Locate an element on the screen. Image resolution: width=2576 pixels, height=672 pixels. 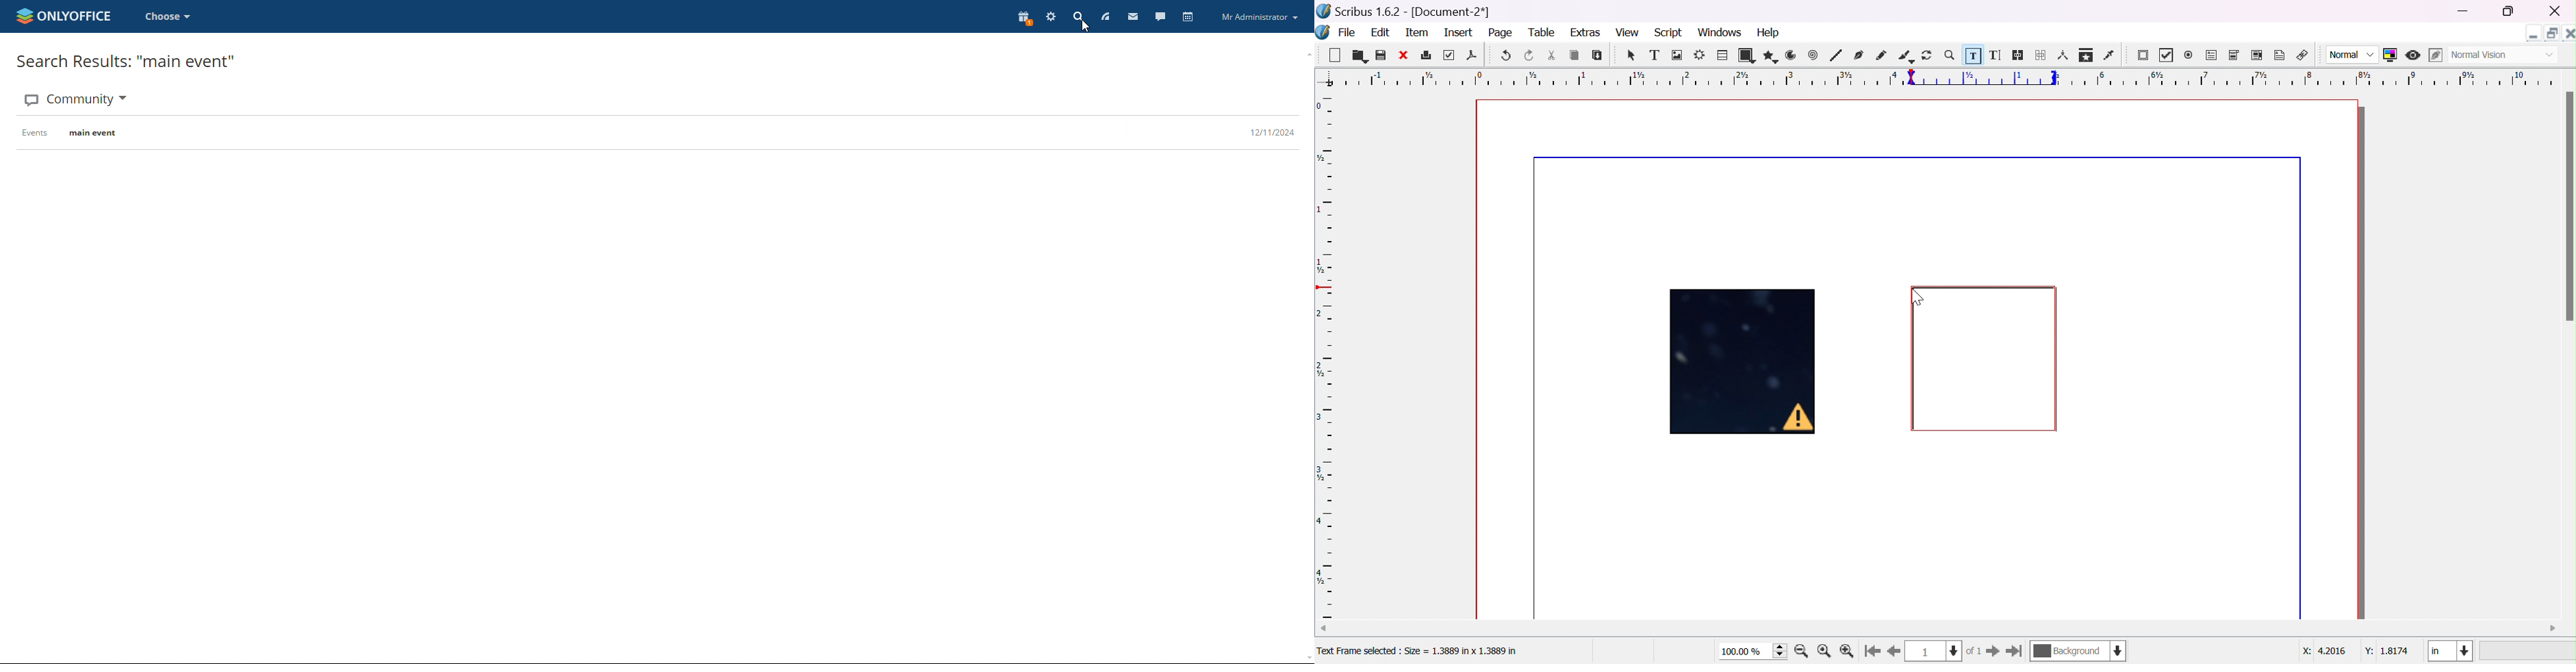
go to last page is located at coordinates (2015, 651).